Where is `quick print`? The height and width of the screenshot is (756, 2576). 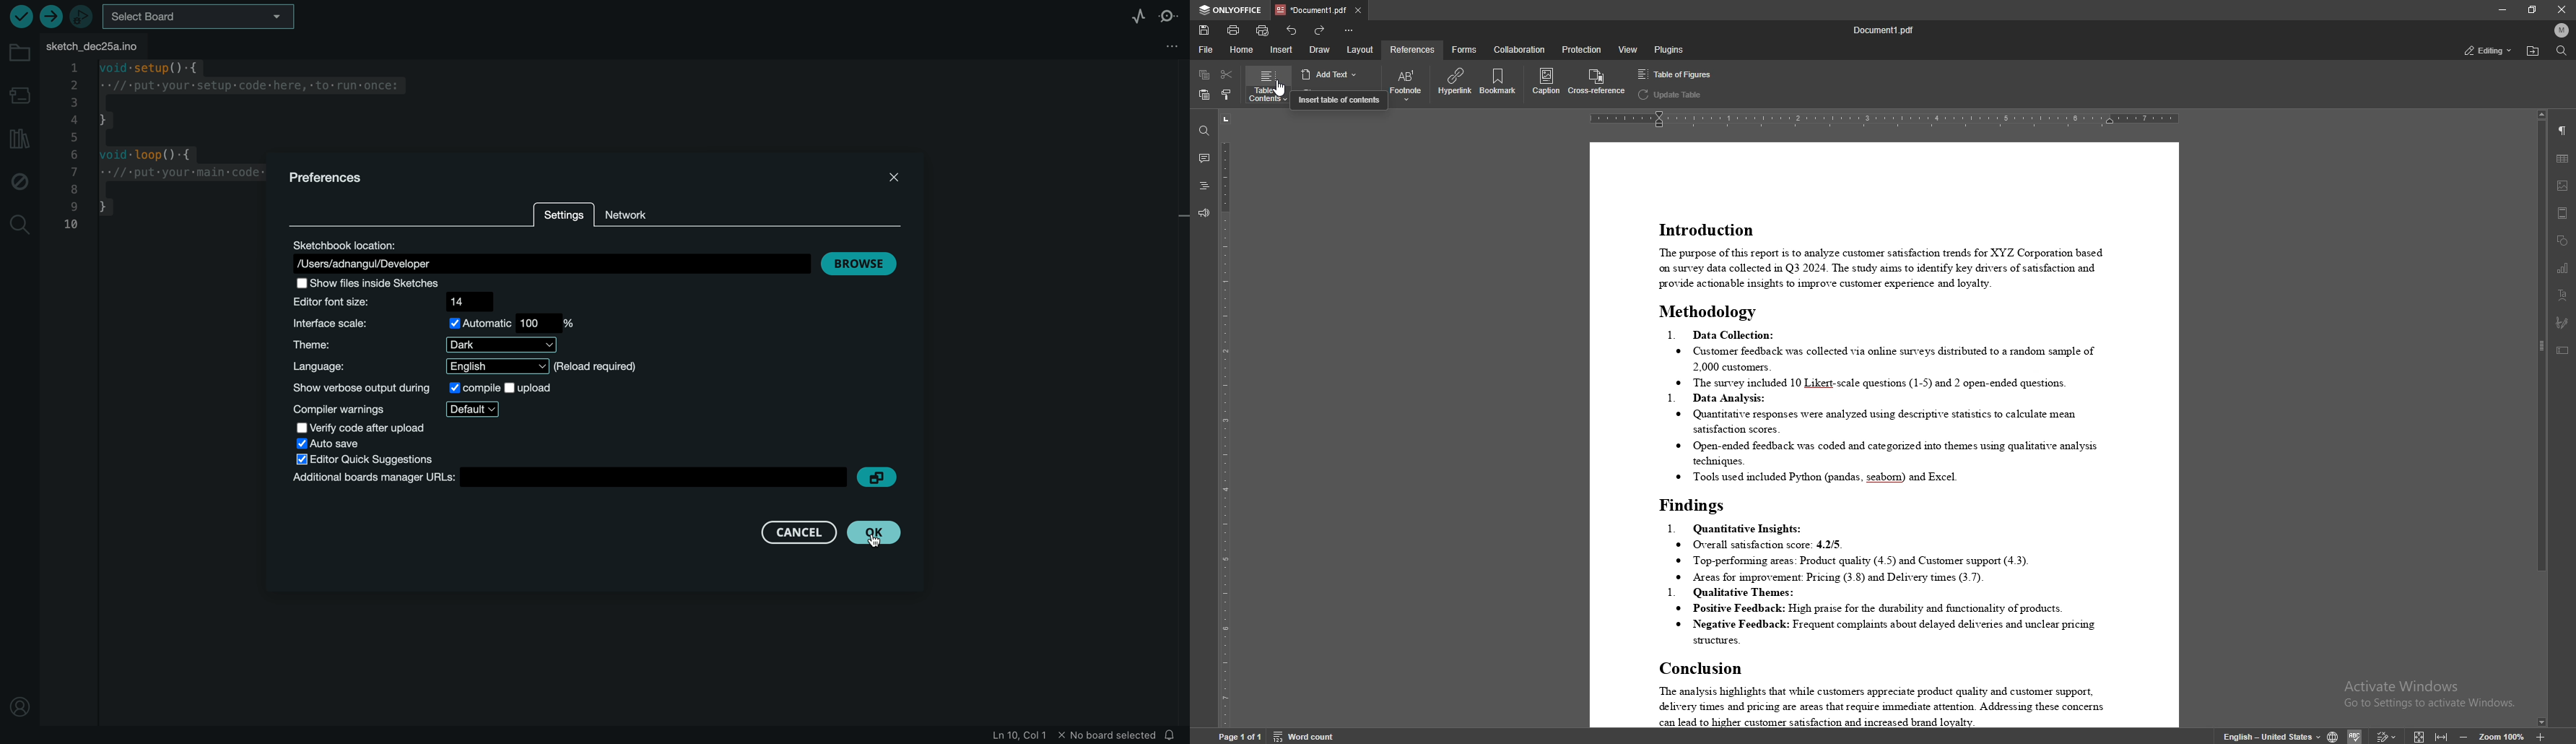 quick print is located at coordinates (1263, 30).